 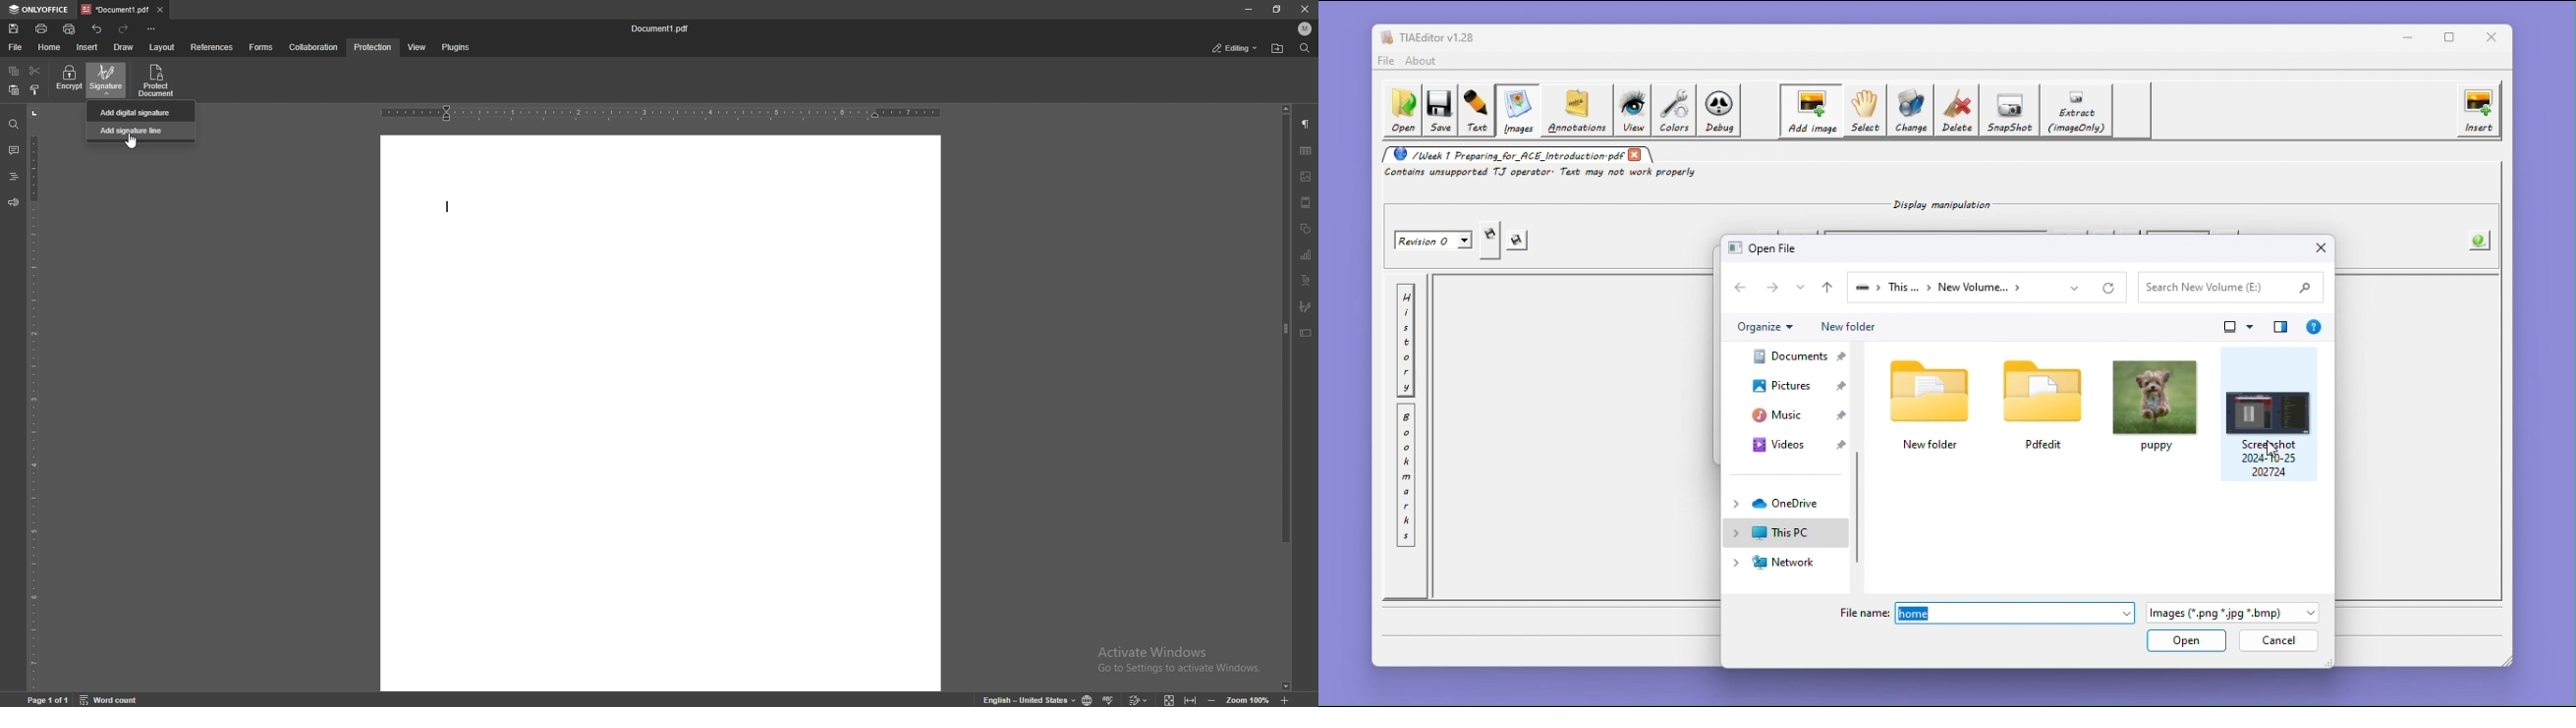 What do you see at coordinates (141, 111) in the screenshot?
I see `add digital signature` at bounding box center [141, 111].